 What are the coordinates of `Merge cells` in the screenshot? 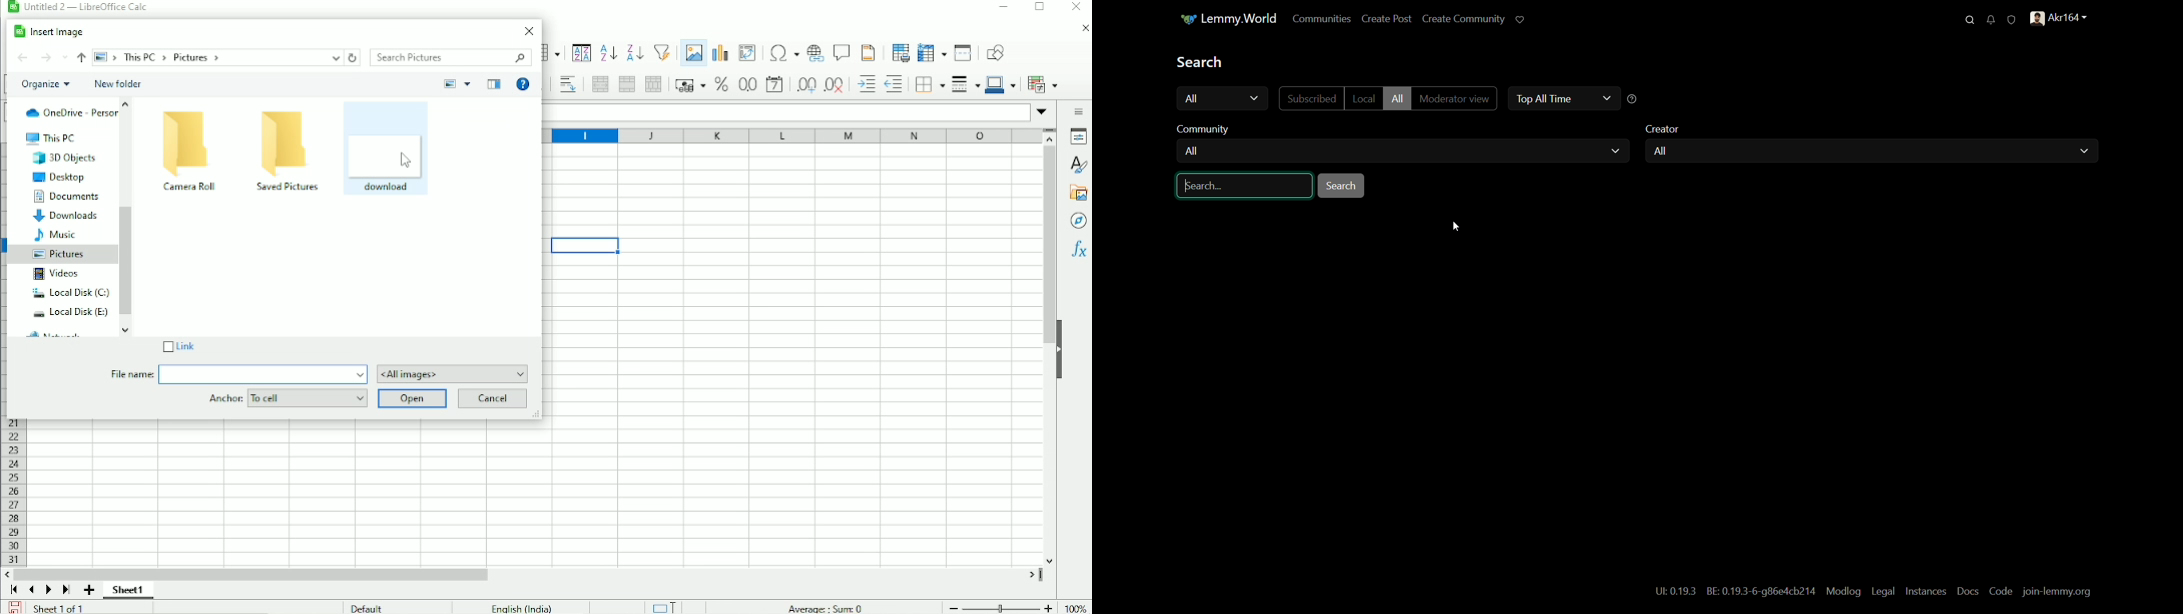 It's located at (625, 84).